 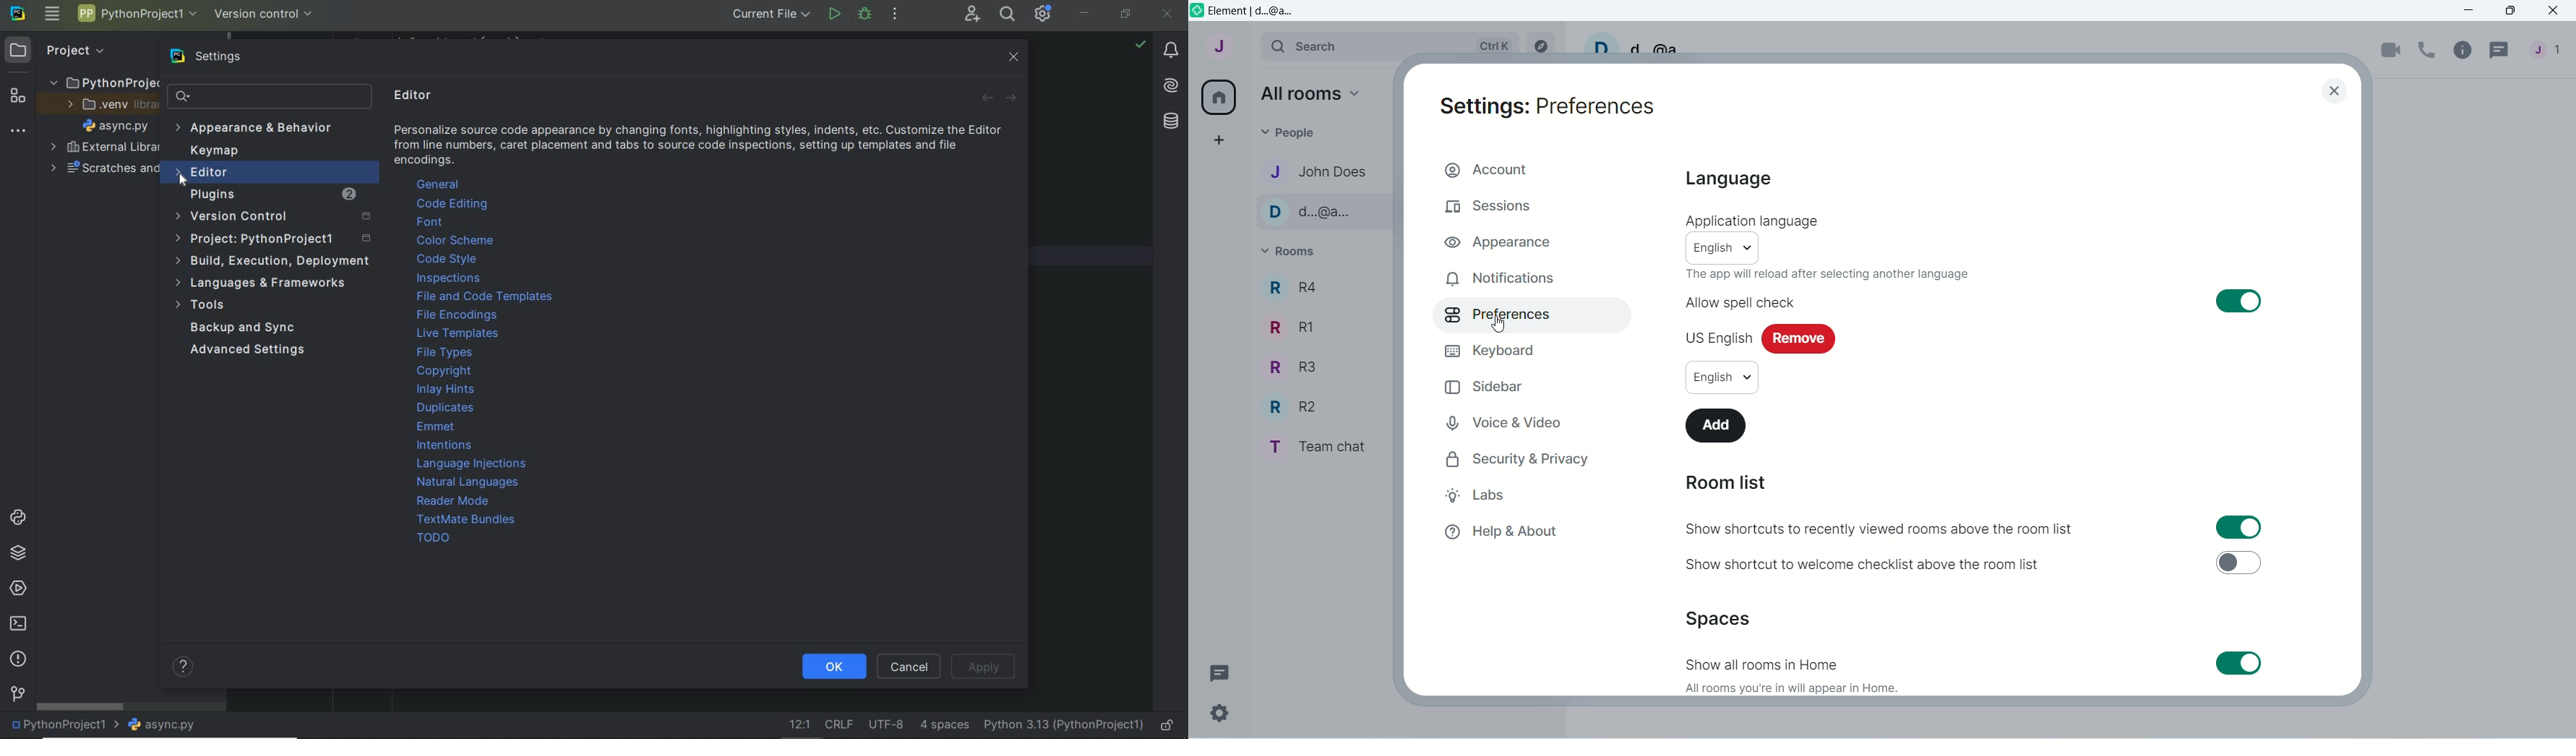 I want to click on Show shortcut to welcome checklist above the room list, so click(x=1860, y=565).